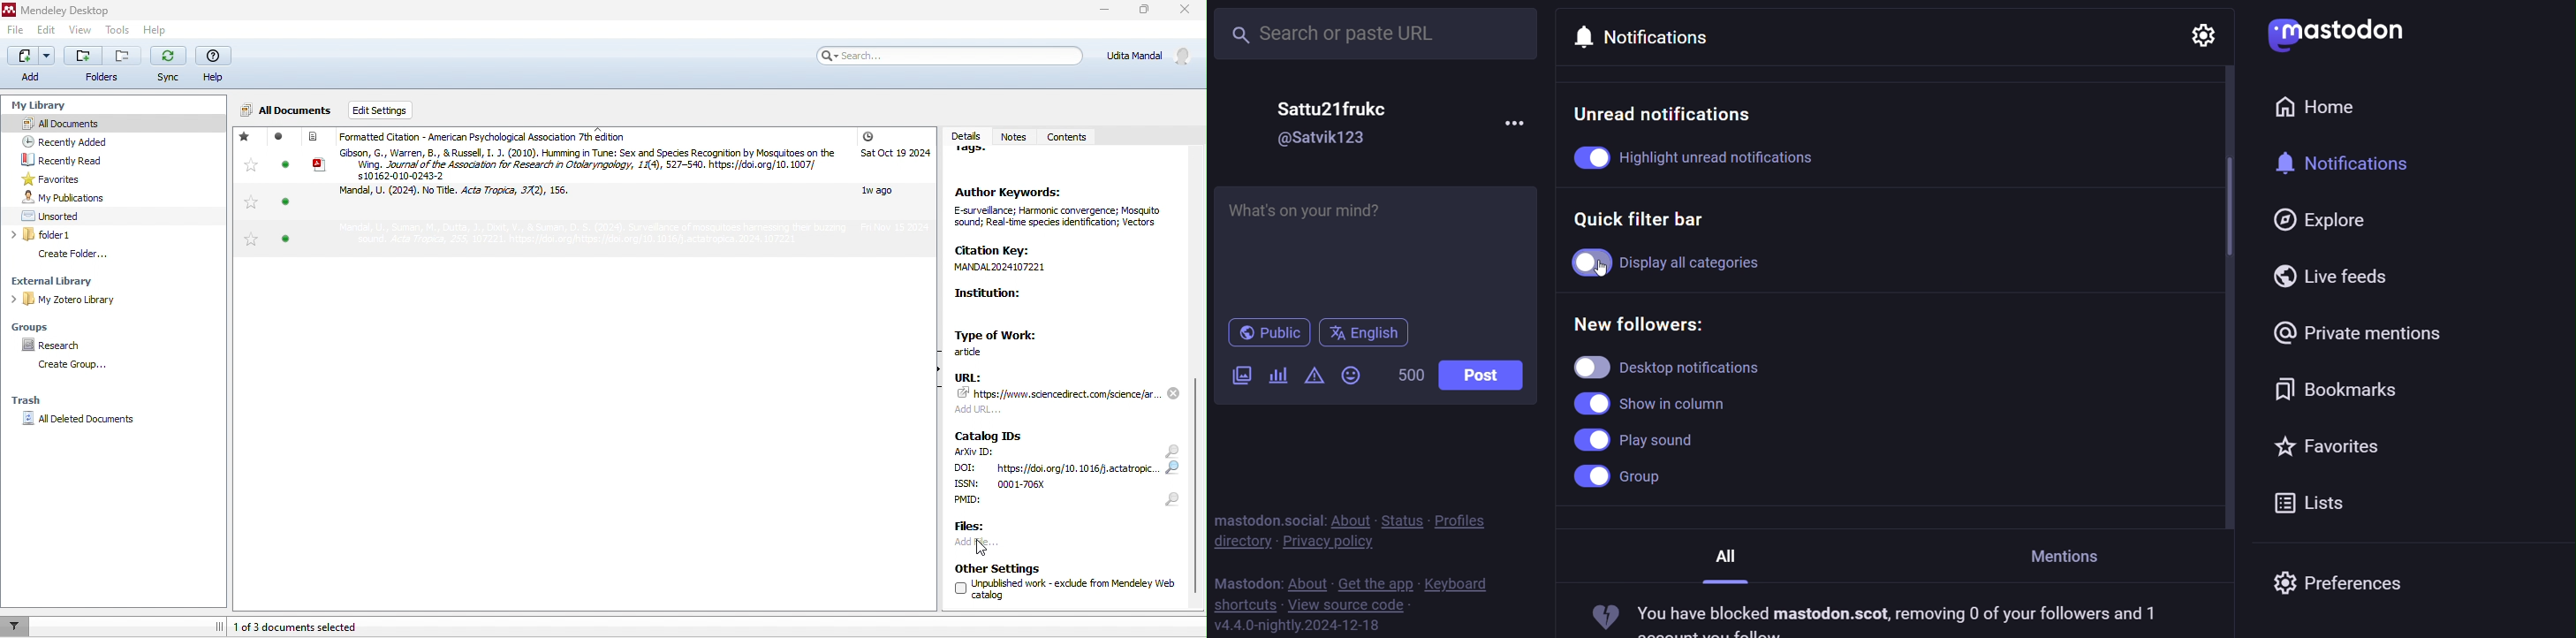 The width and height of the screenshot is (2576, 644). What do you see at coordinates (54, 344) in the screenshot?
I see `research` at bounding box center [54, 344].